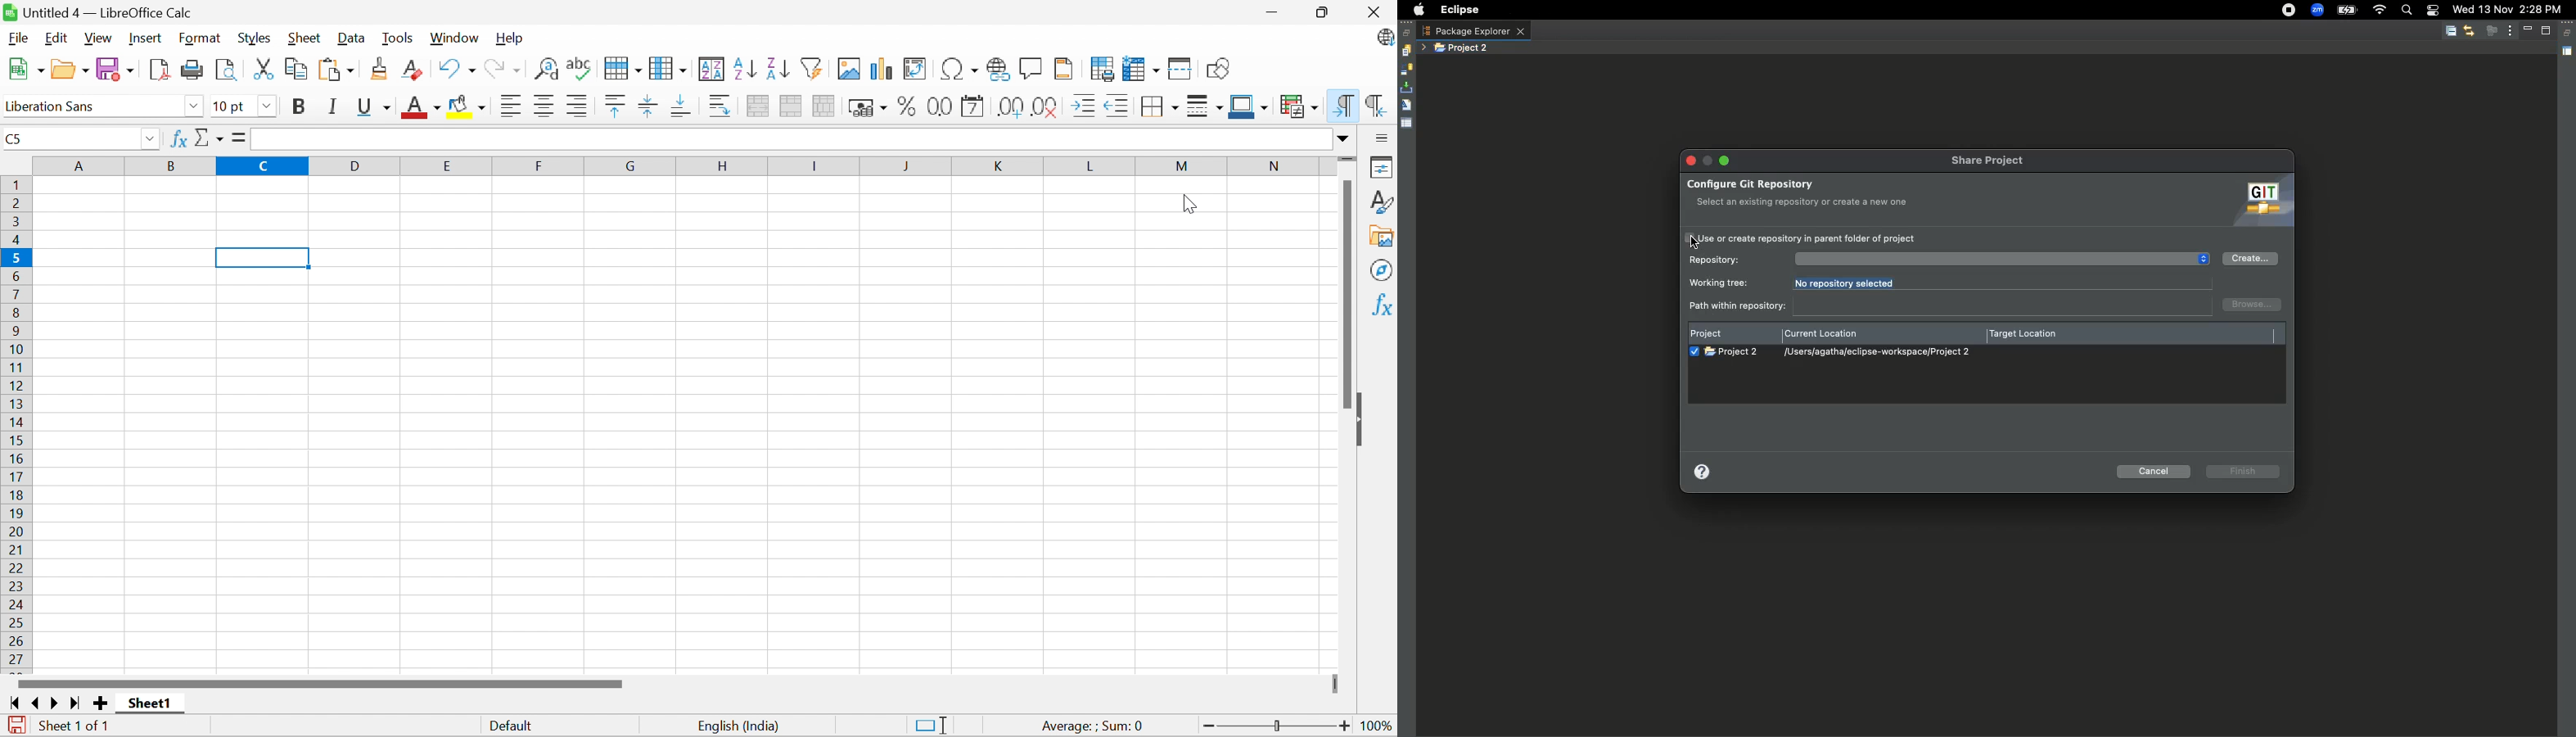  What do you see at coordinates (759, 106) in the screenshot?
I see `Merge and center or unmerge cells depending on the current toggle state` at bounding box center [759, 106].